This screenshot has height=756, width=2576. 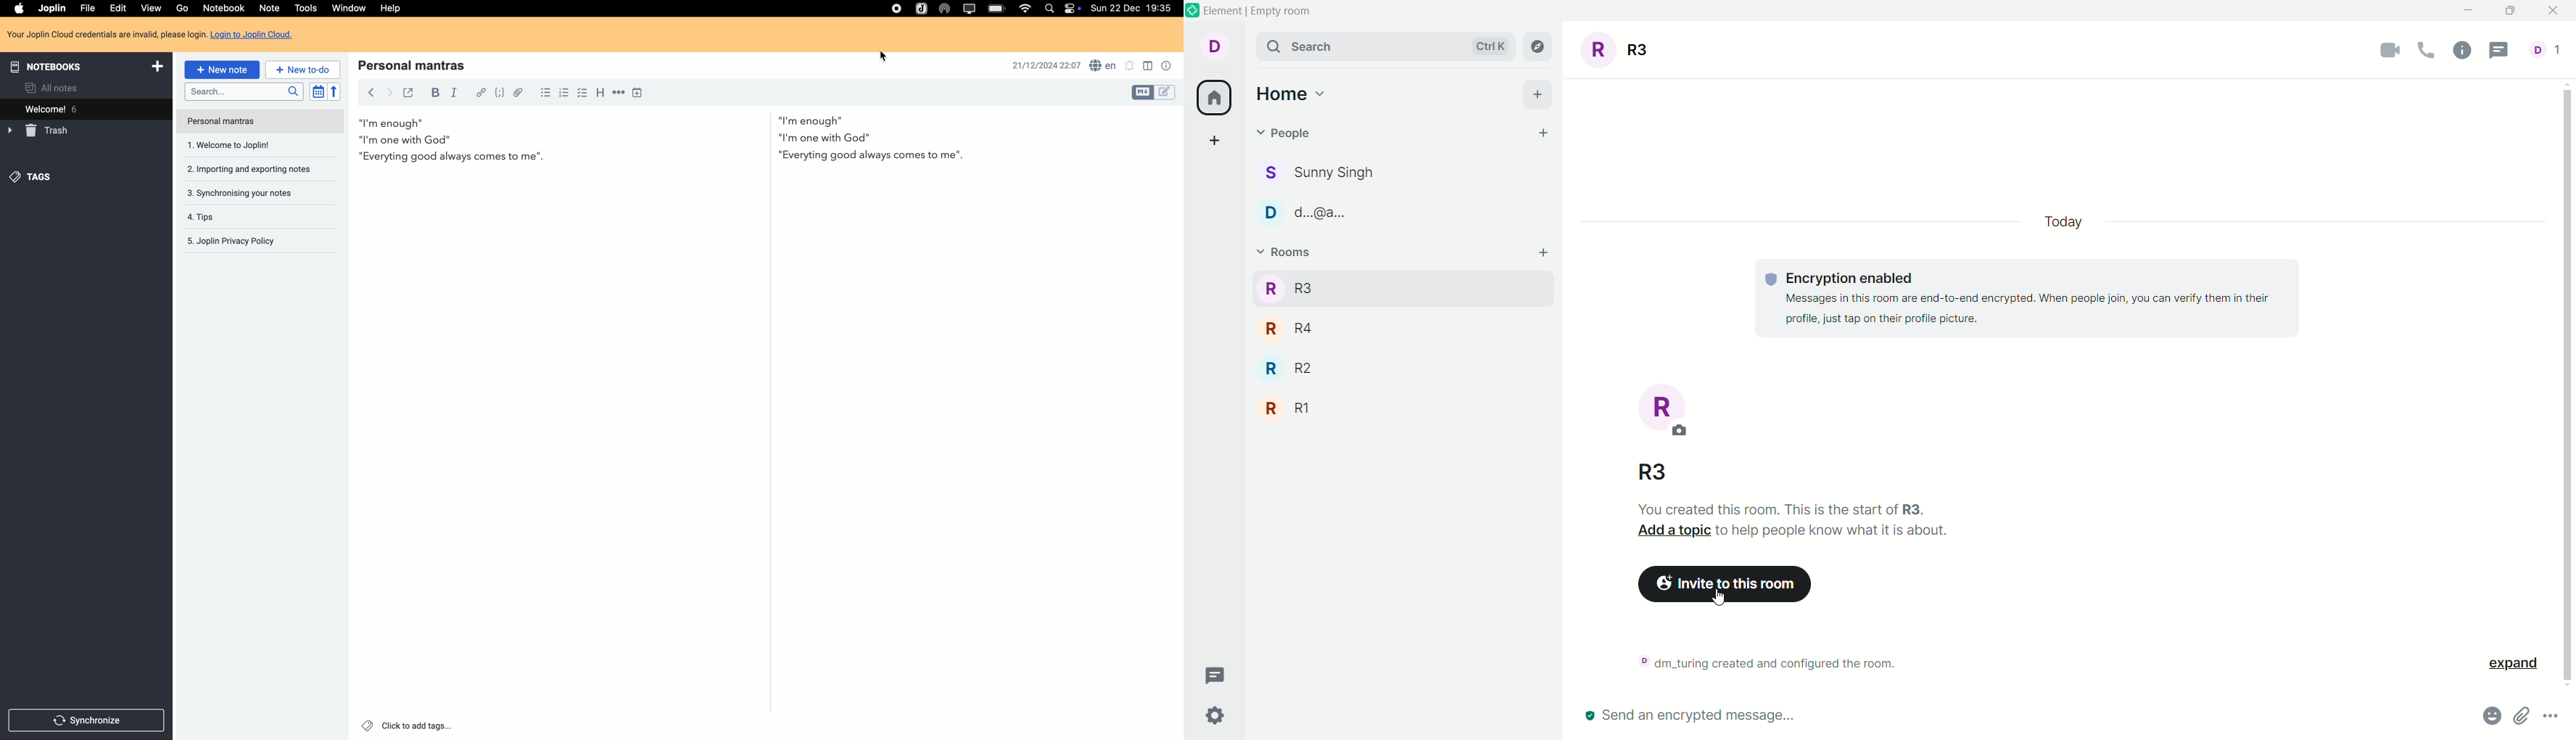 I want to click on personal mantras note, so click(x=262, y=120).